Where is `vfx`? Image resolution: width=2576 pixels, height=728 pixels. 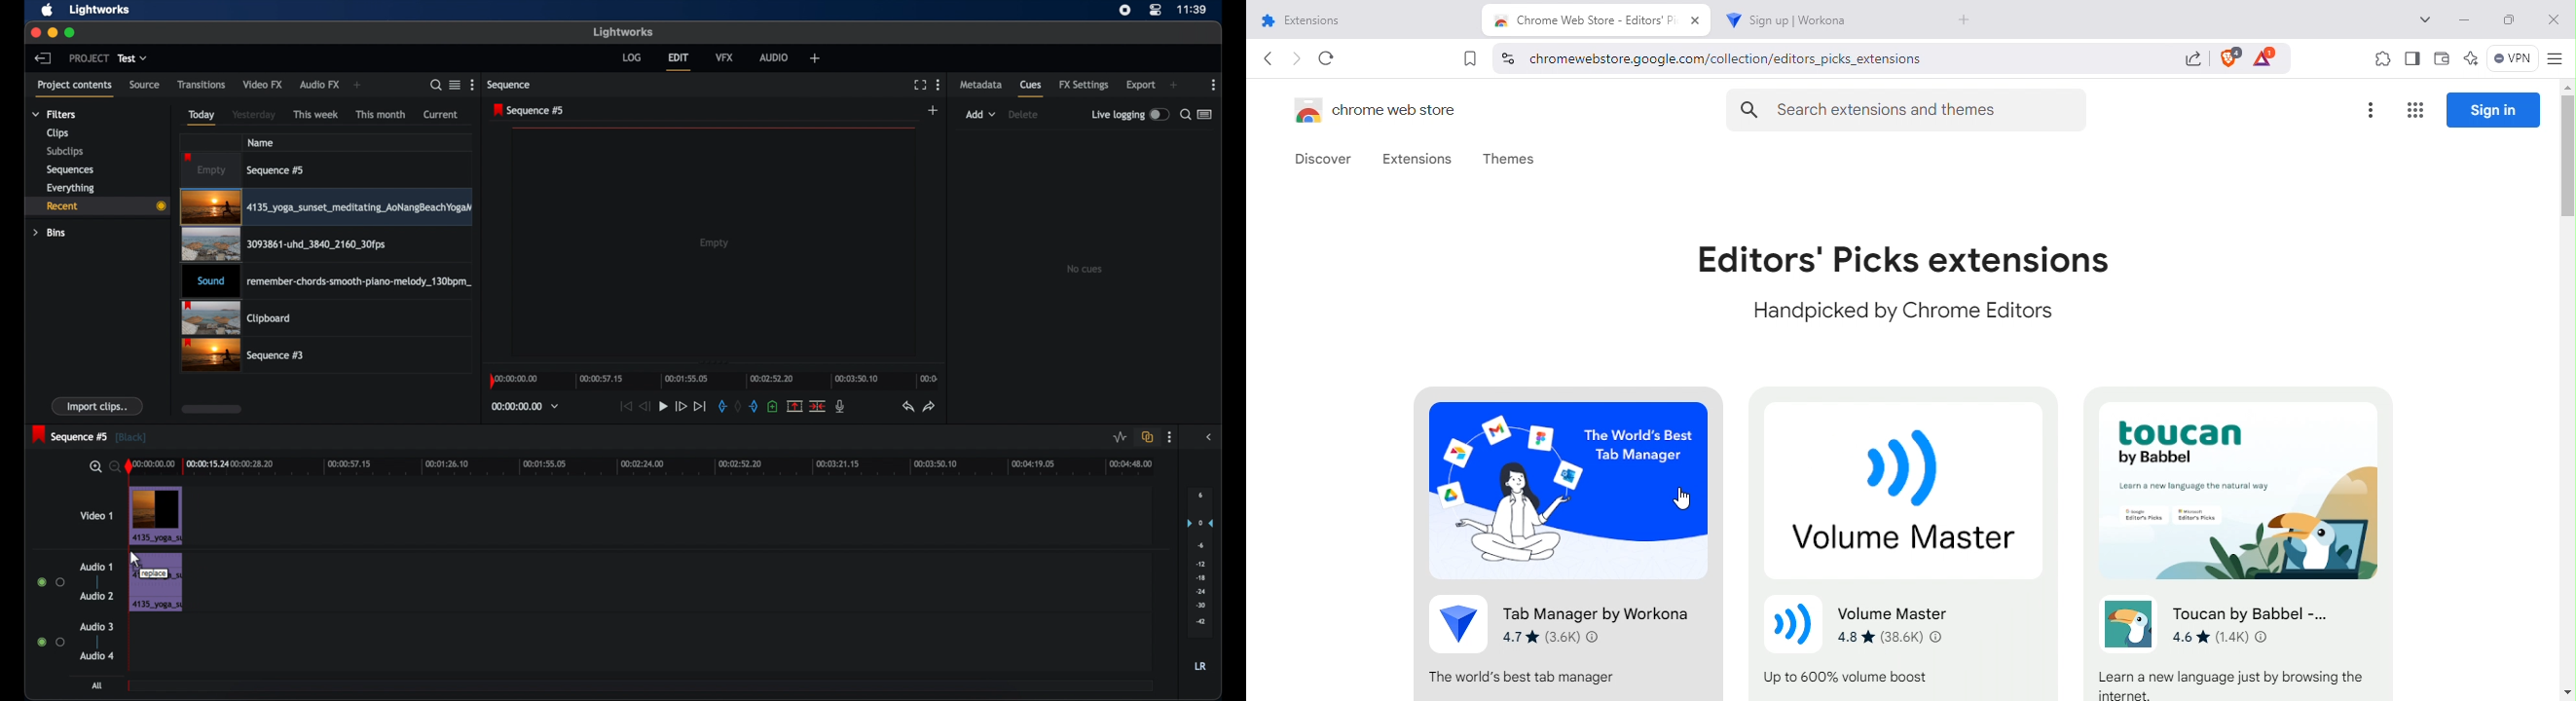
vfx is located at coordinates (725, 58).